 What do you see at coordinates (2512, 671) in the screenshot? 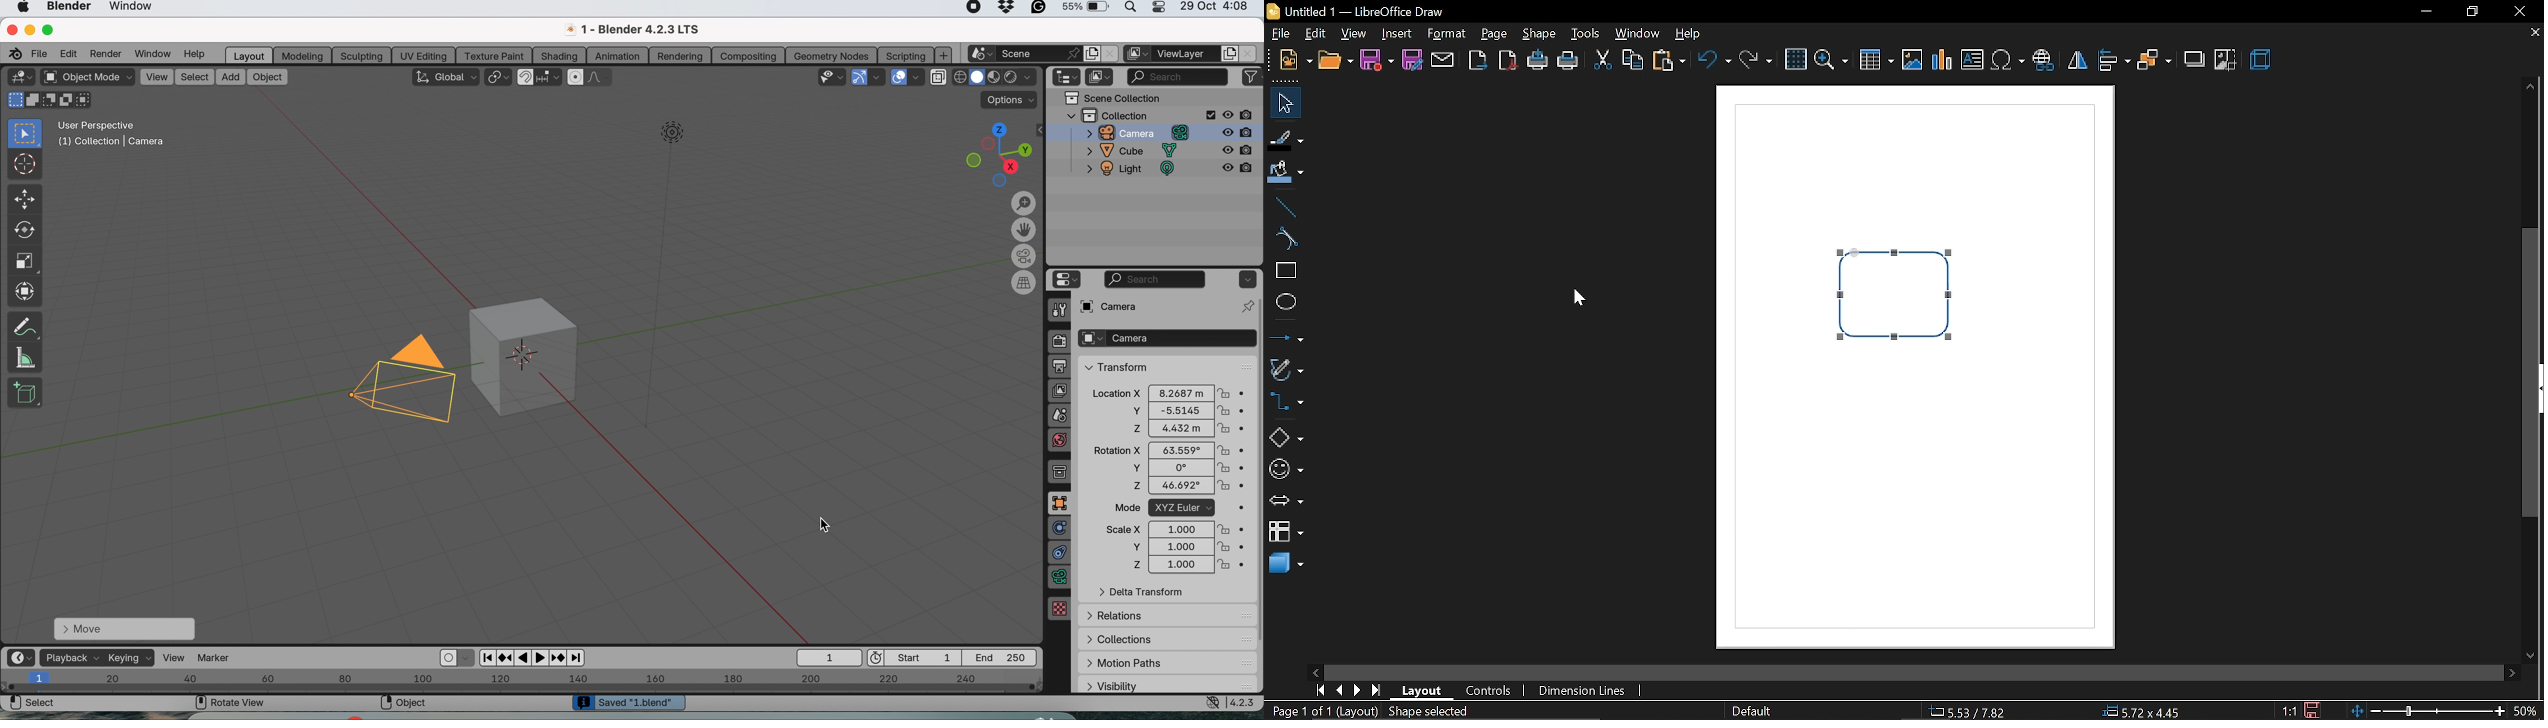
I see `move right` at bounding box center [2512, 671].